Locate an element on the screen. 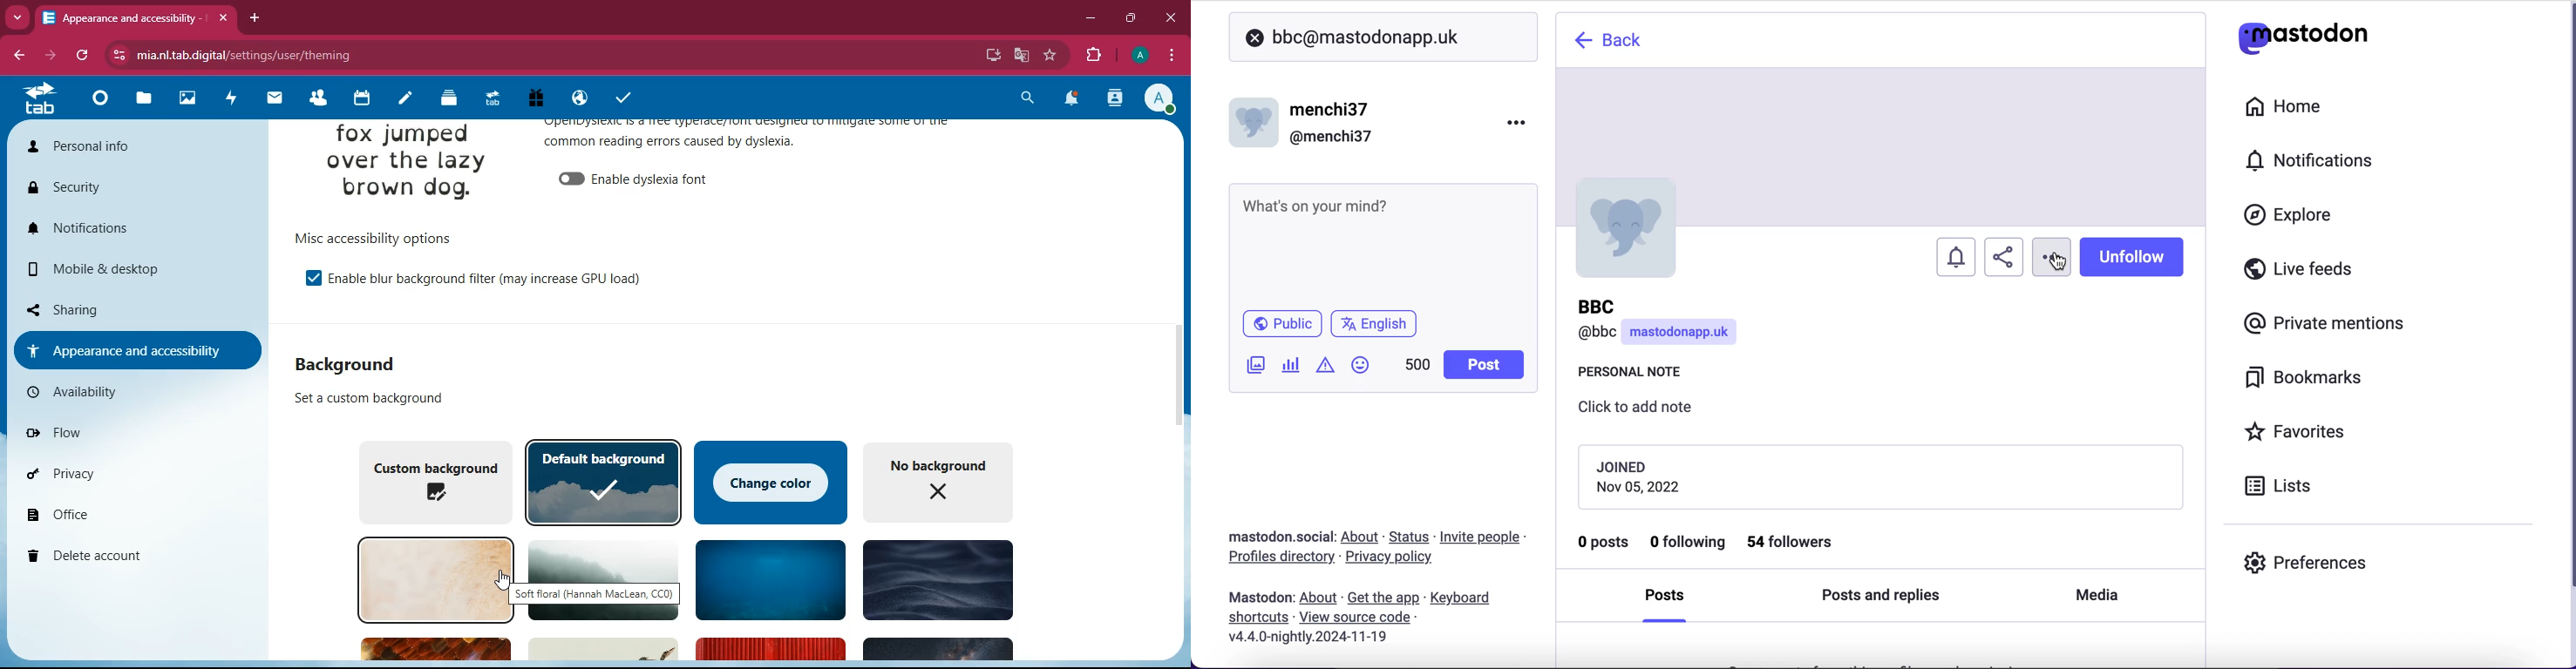 This screenshot has height=672, width=2576. profile is located at coordinates (1160, 100).